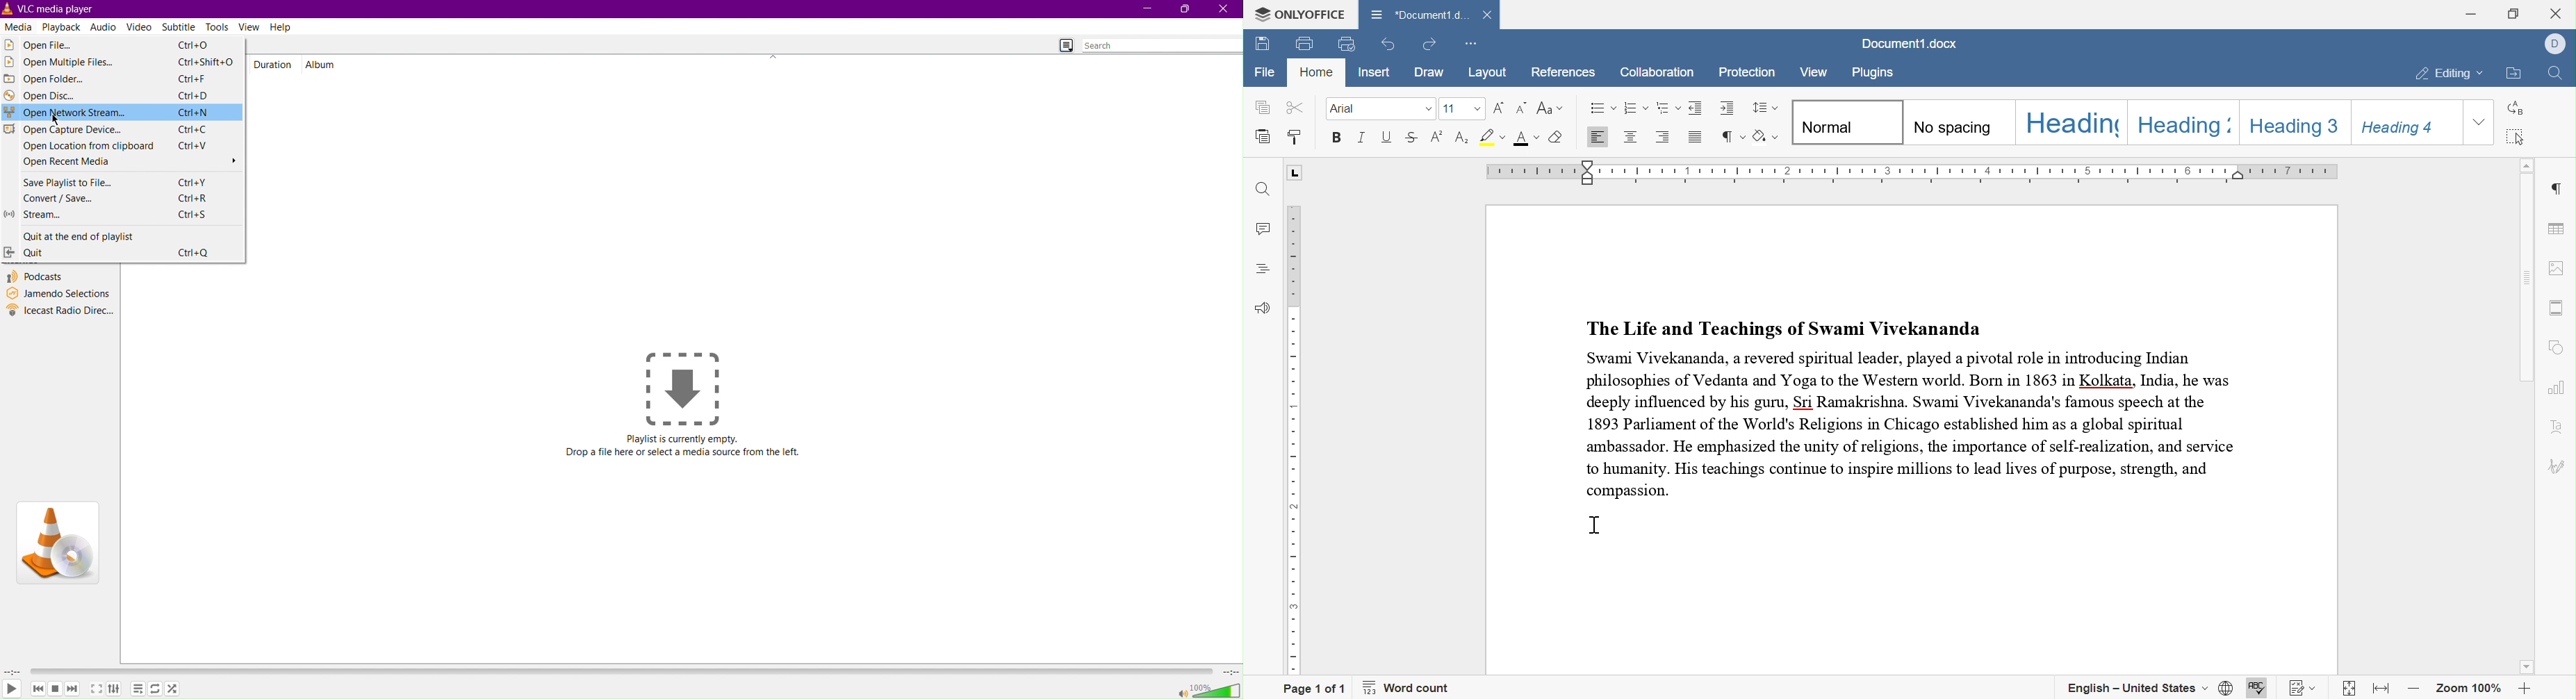 This screenshot has width=2576, height=700. What do you see at coordinates (70, 253) in the screenshot?
I see `Quit` at bounding box center [70, 253].